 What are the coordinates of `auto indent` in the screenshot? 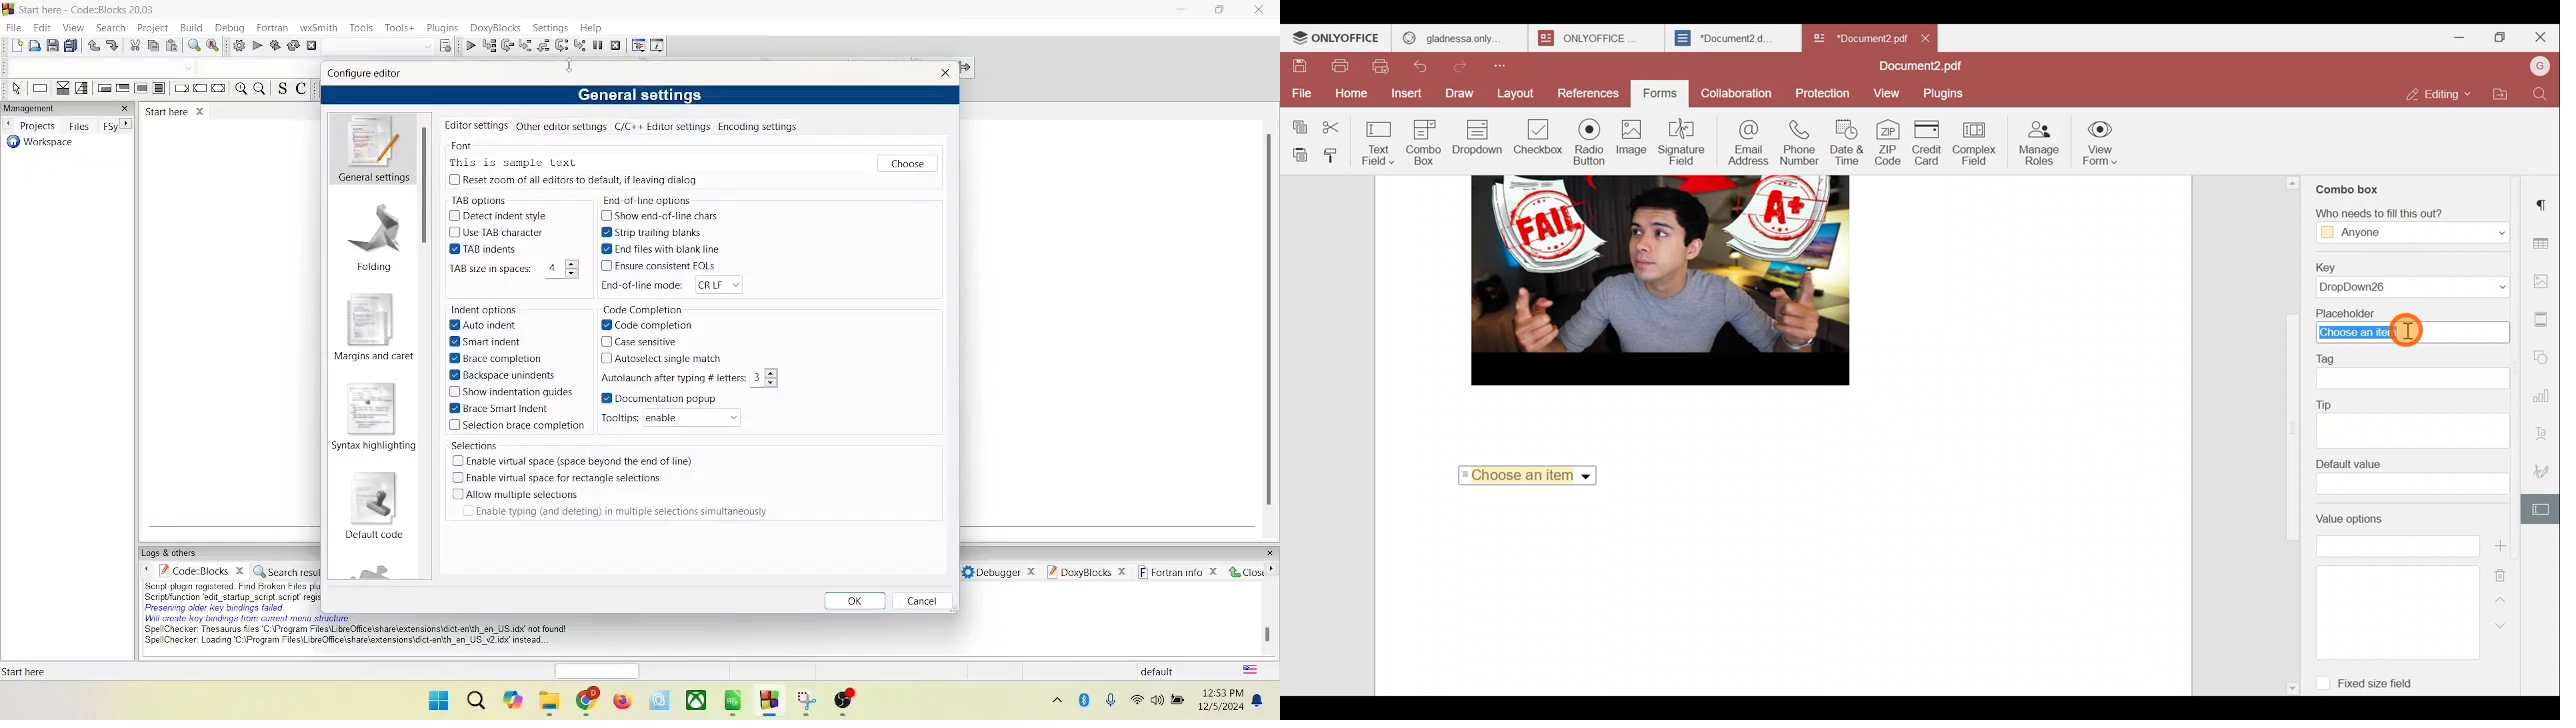 It's located at (485, 325).